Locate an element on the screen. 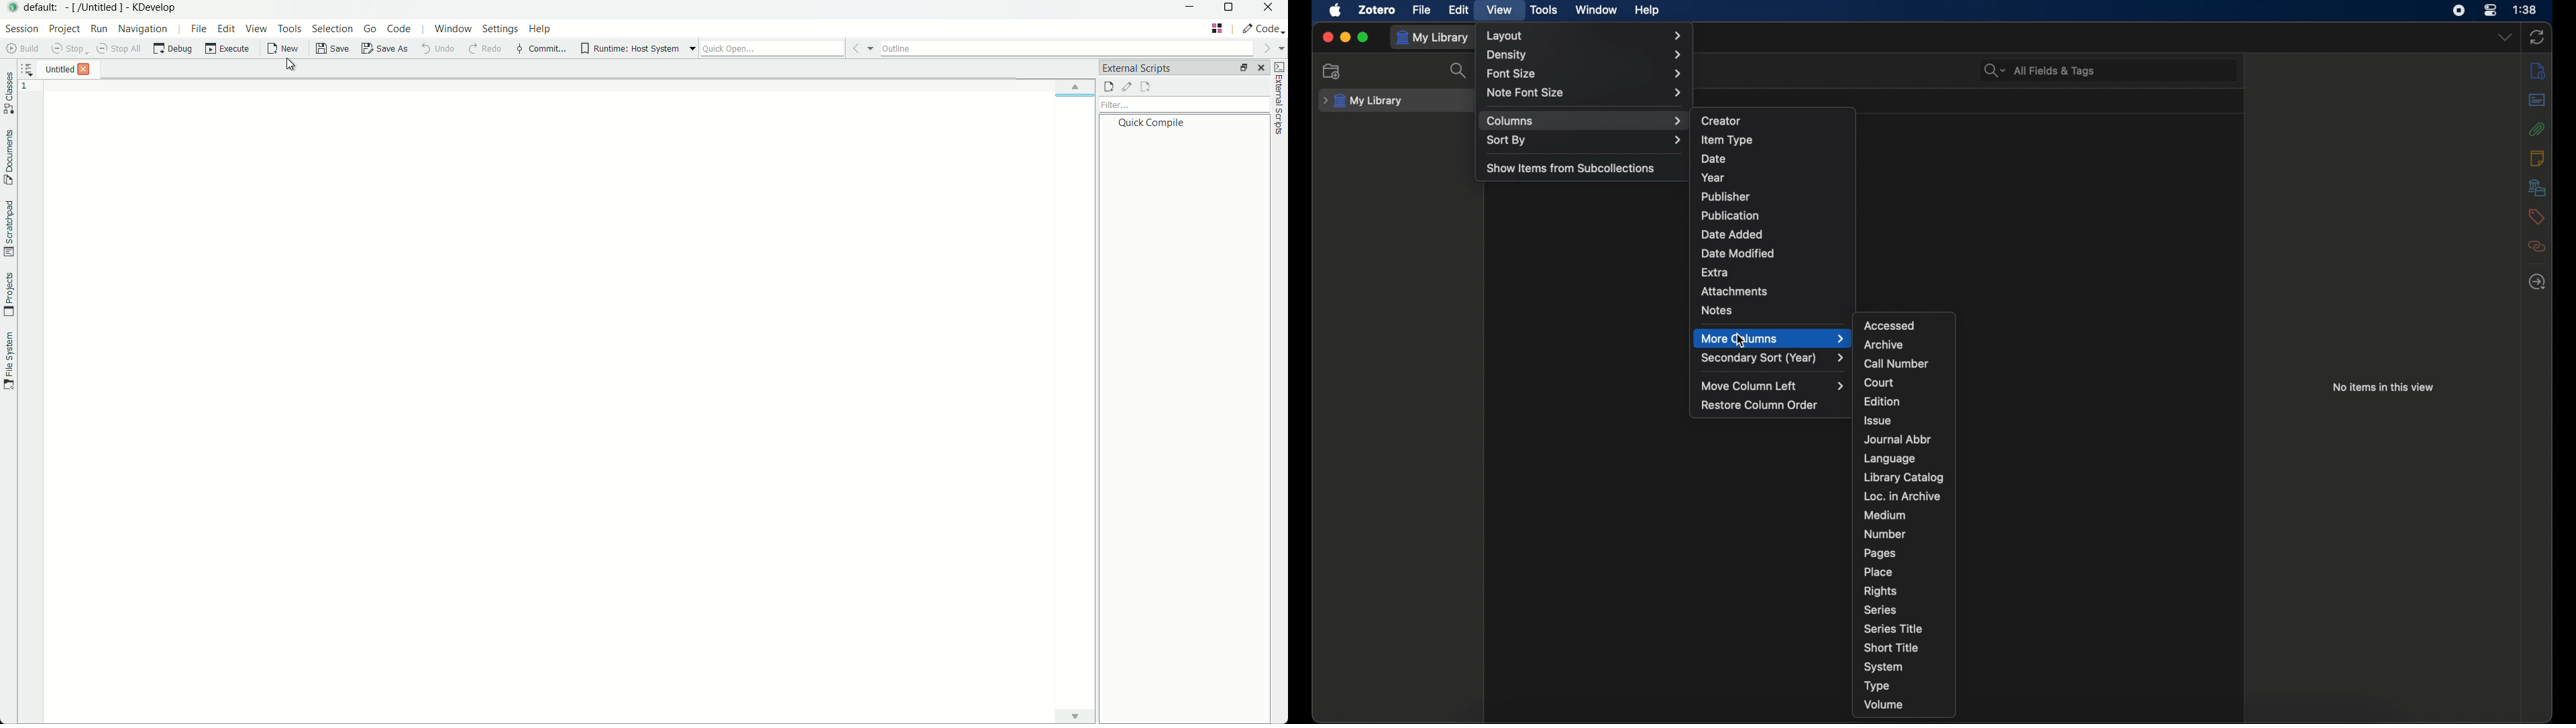 The image size is (2576, 728). save as is located at coordinates (384, 49).